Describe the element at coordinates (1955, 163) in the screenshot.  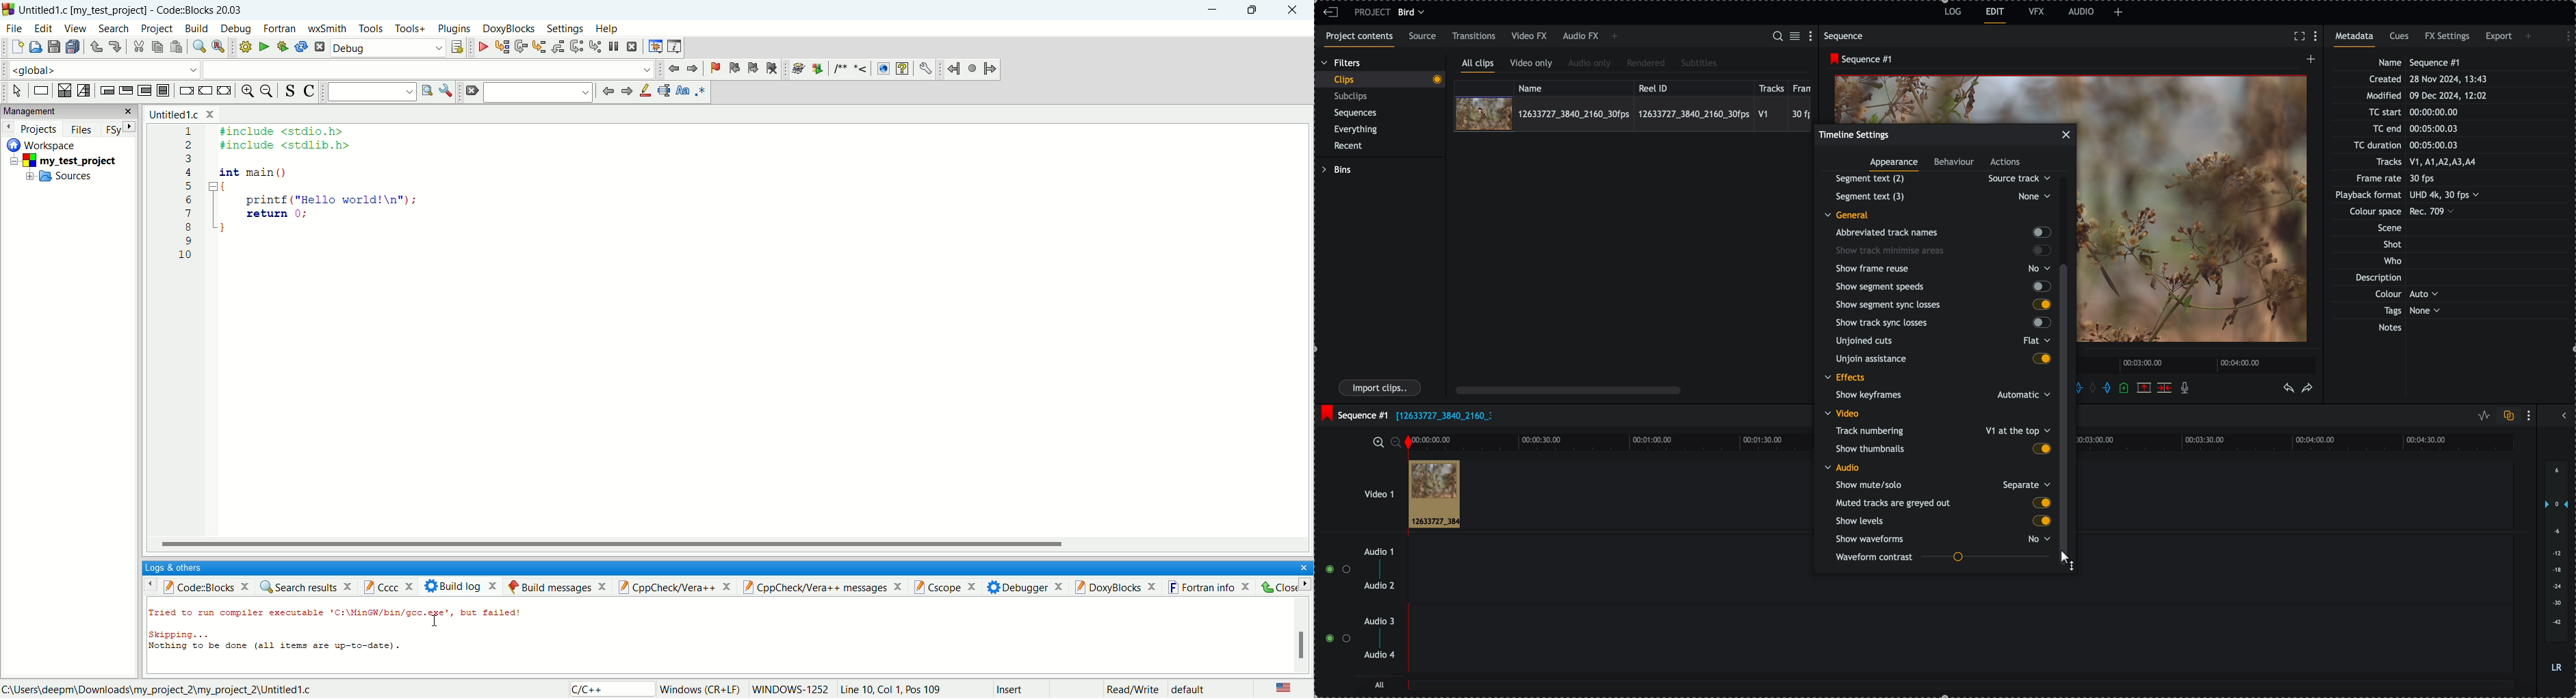
I see `behaviour` at that location.